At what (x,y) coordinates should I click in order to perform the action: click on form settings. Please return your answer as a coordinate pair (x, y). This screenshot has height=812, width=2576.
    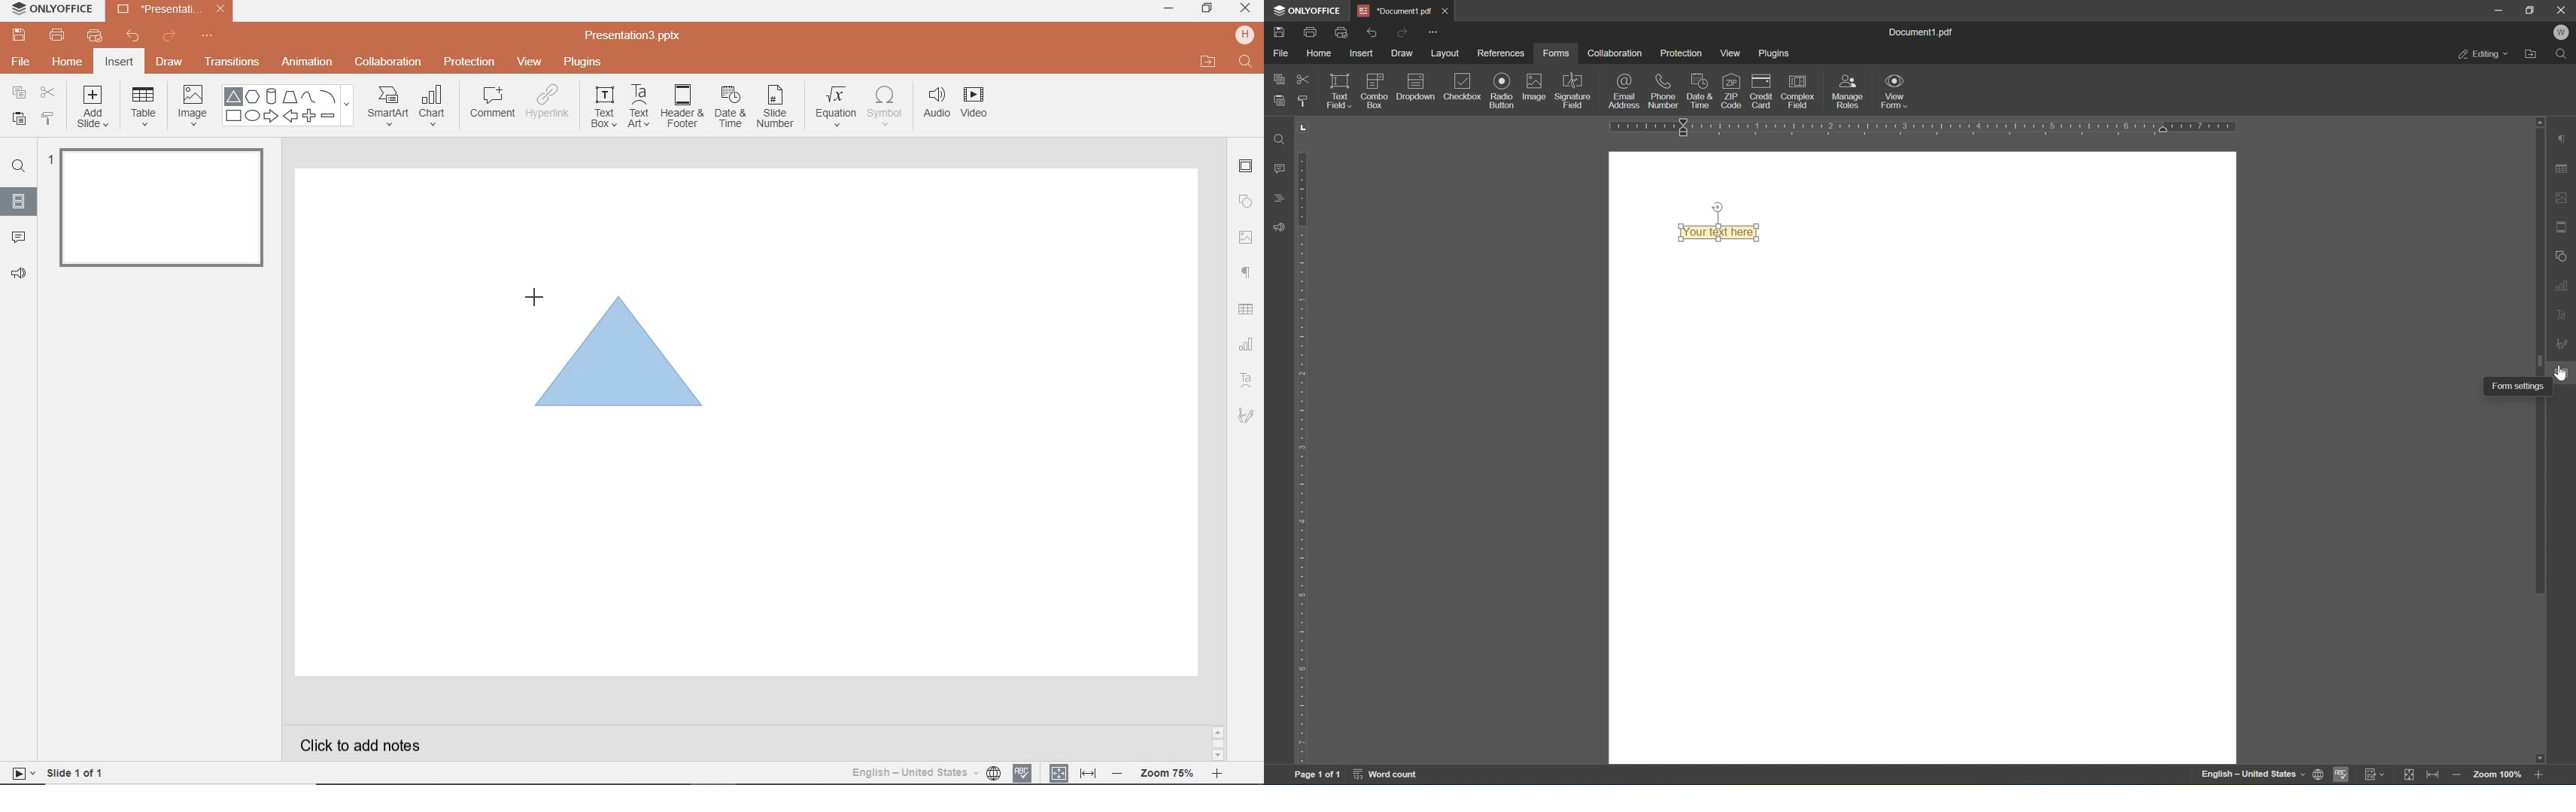
    Looking at the image, I should click on (2563, 373).